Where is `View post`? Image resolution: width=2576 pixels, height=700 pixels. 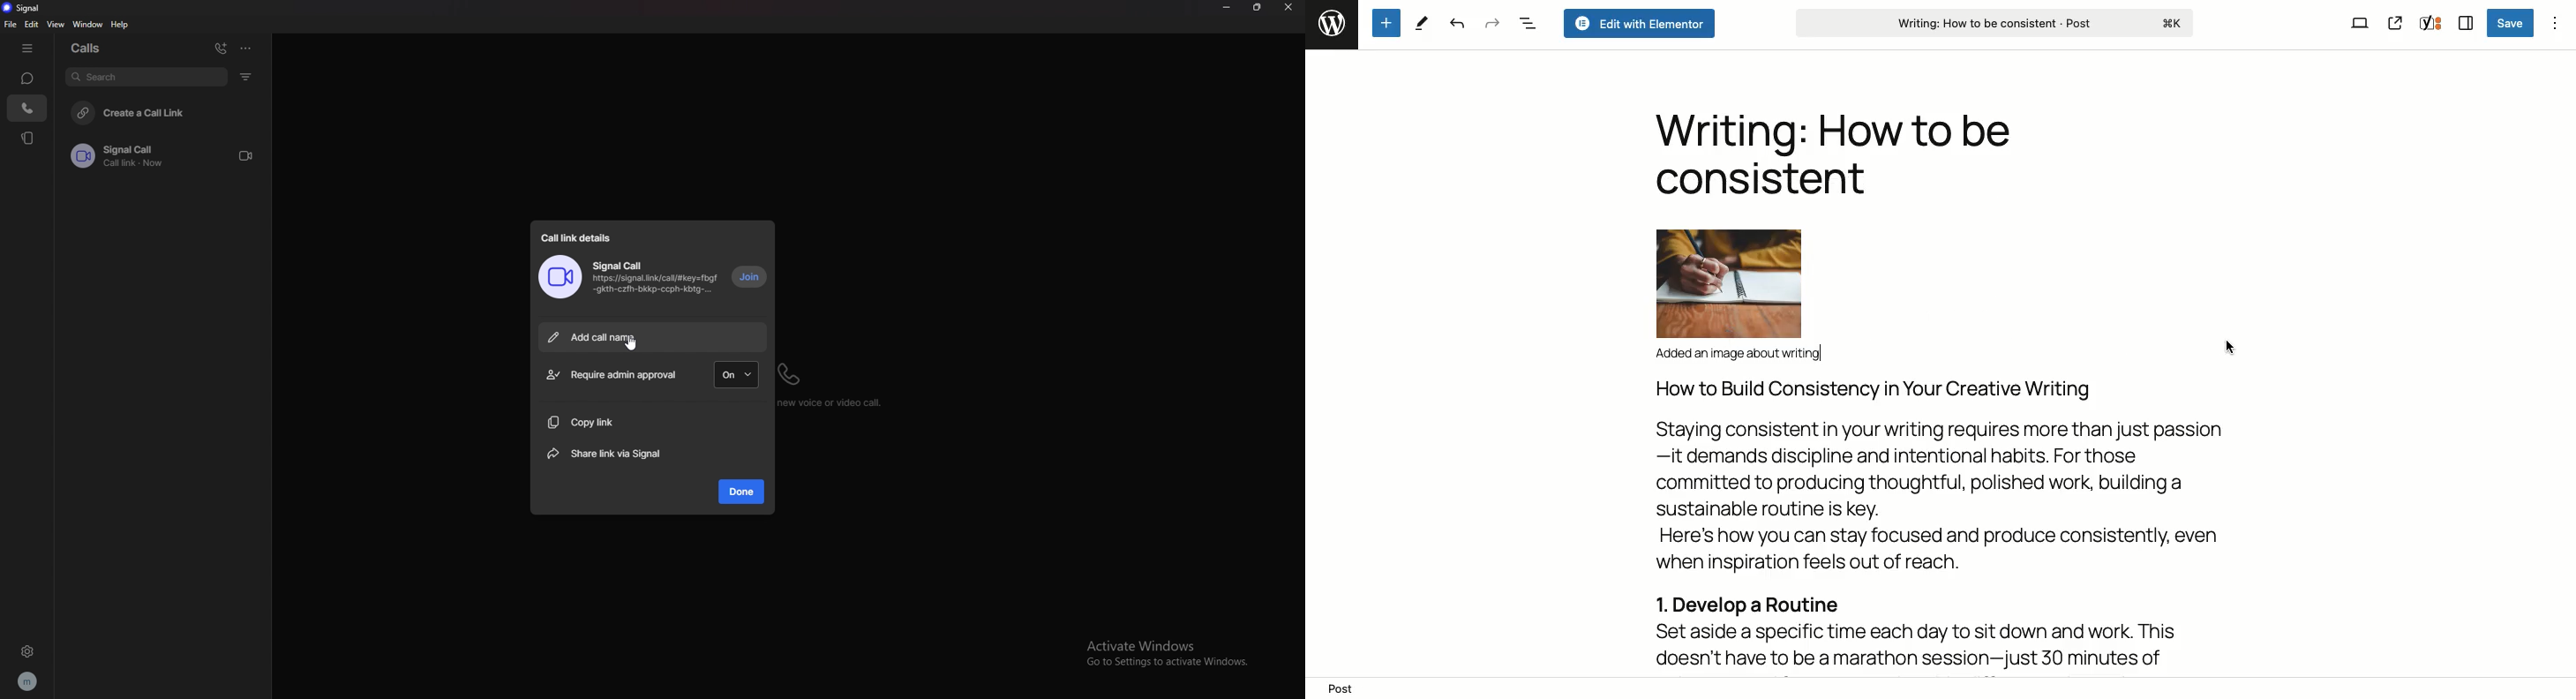 View post is located at coordinates (2395, 24).